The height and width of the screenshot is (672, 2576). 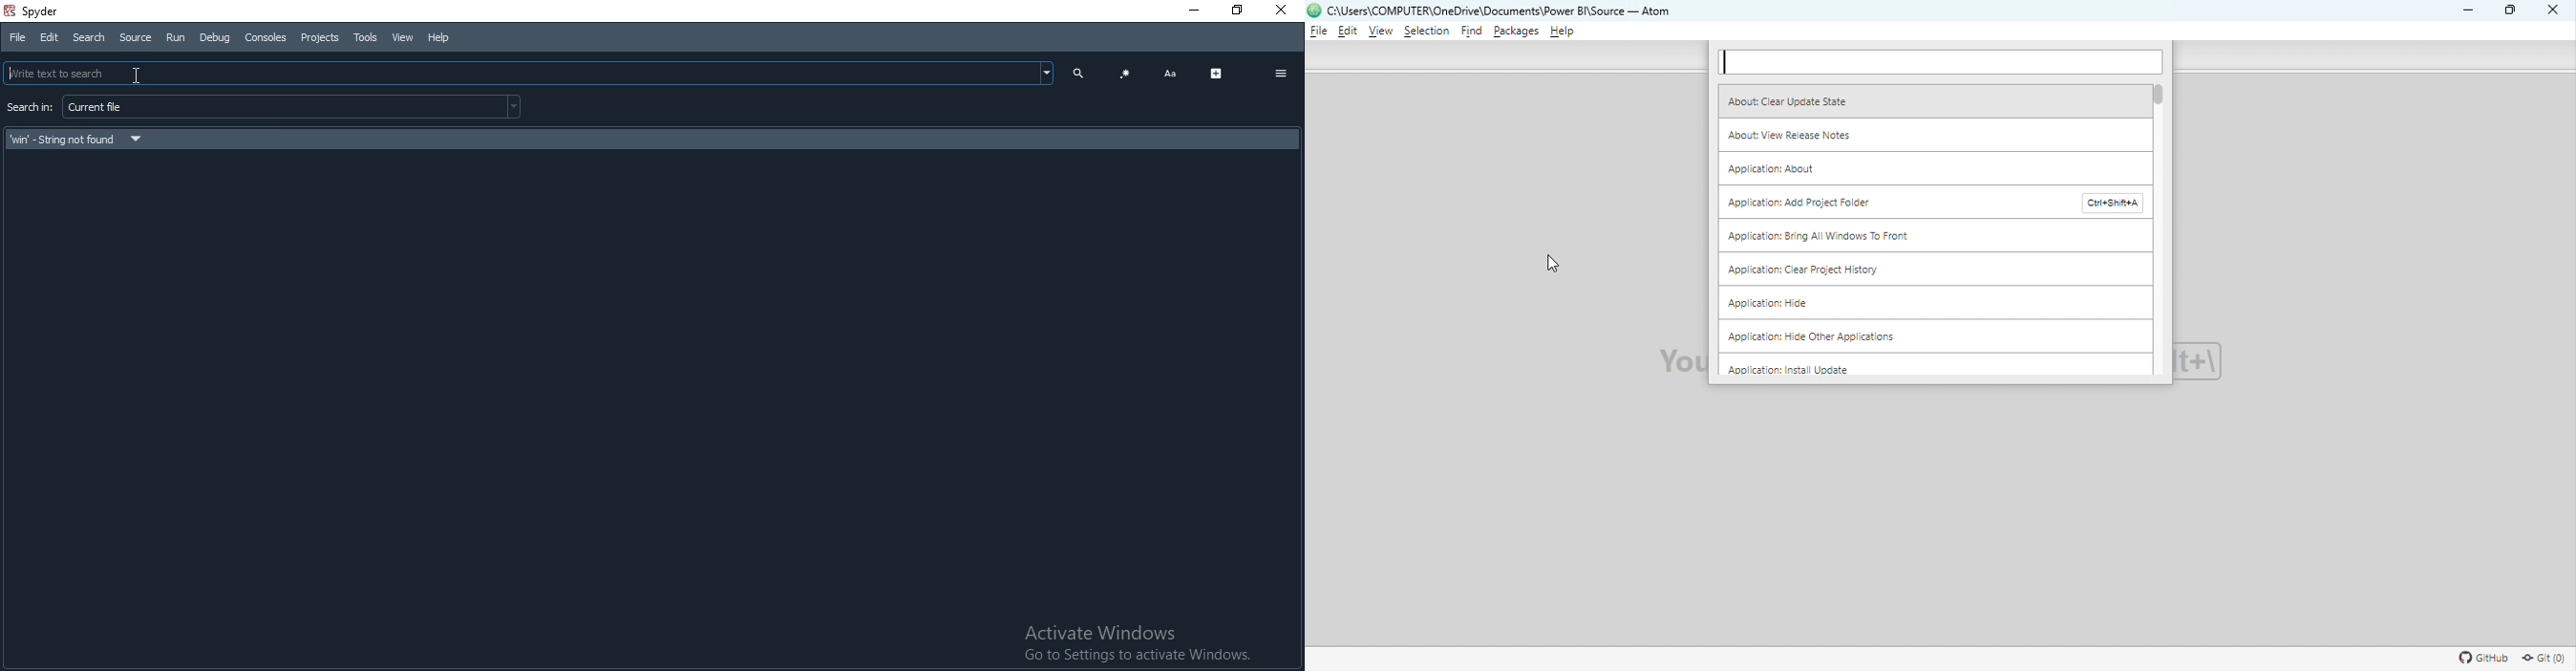 I want to click on Search, so click(x=89, y=38).